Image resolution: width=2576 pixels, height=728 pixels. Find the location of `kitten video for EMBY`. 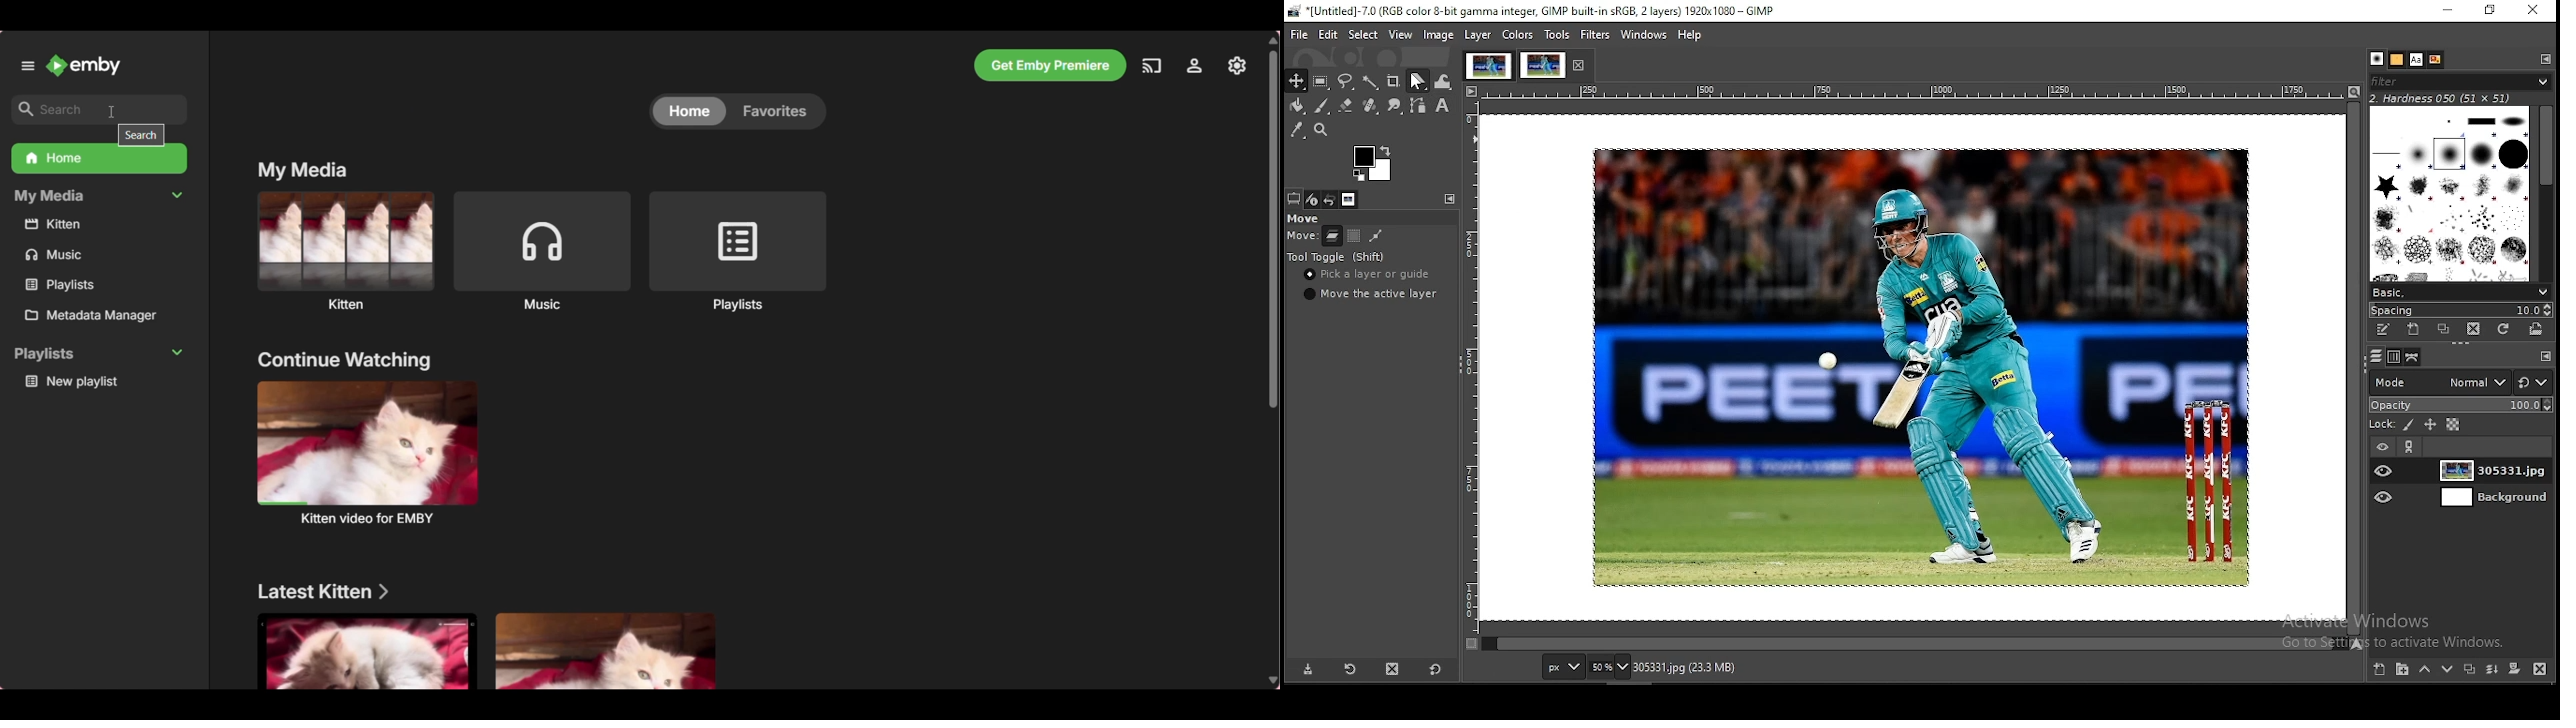

kitten video for EMBY is located at coordinates (368, 451).